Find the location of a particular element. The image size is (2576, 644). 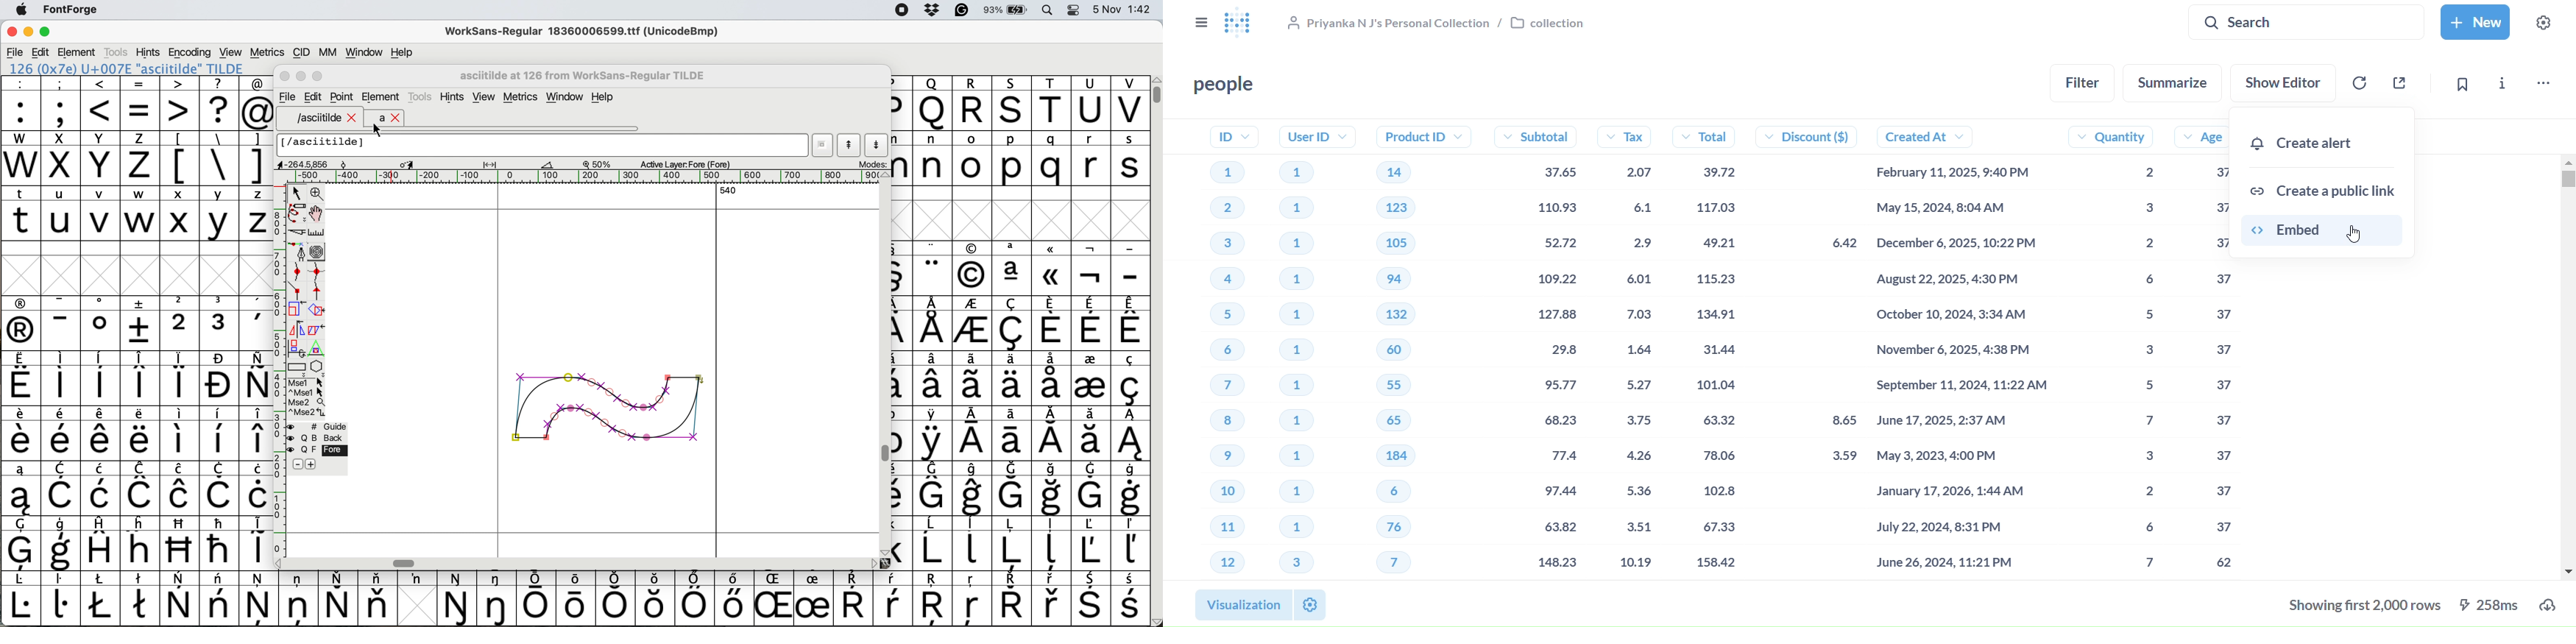

symbol is located at coordinates (1090, 543).